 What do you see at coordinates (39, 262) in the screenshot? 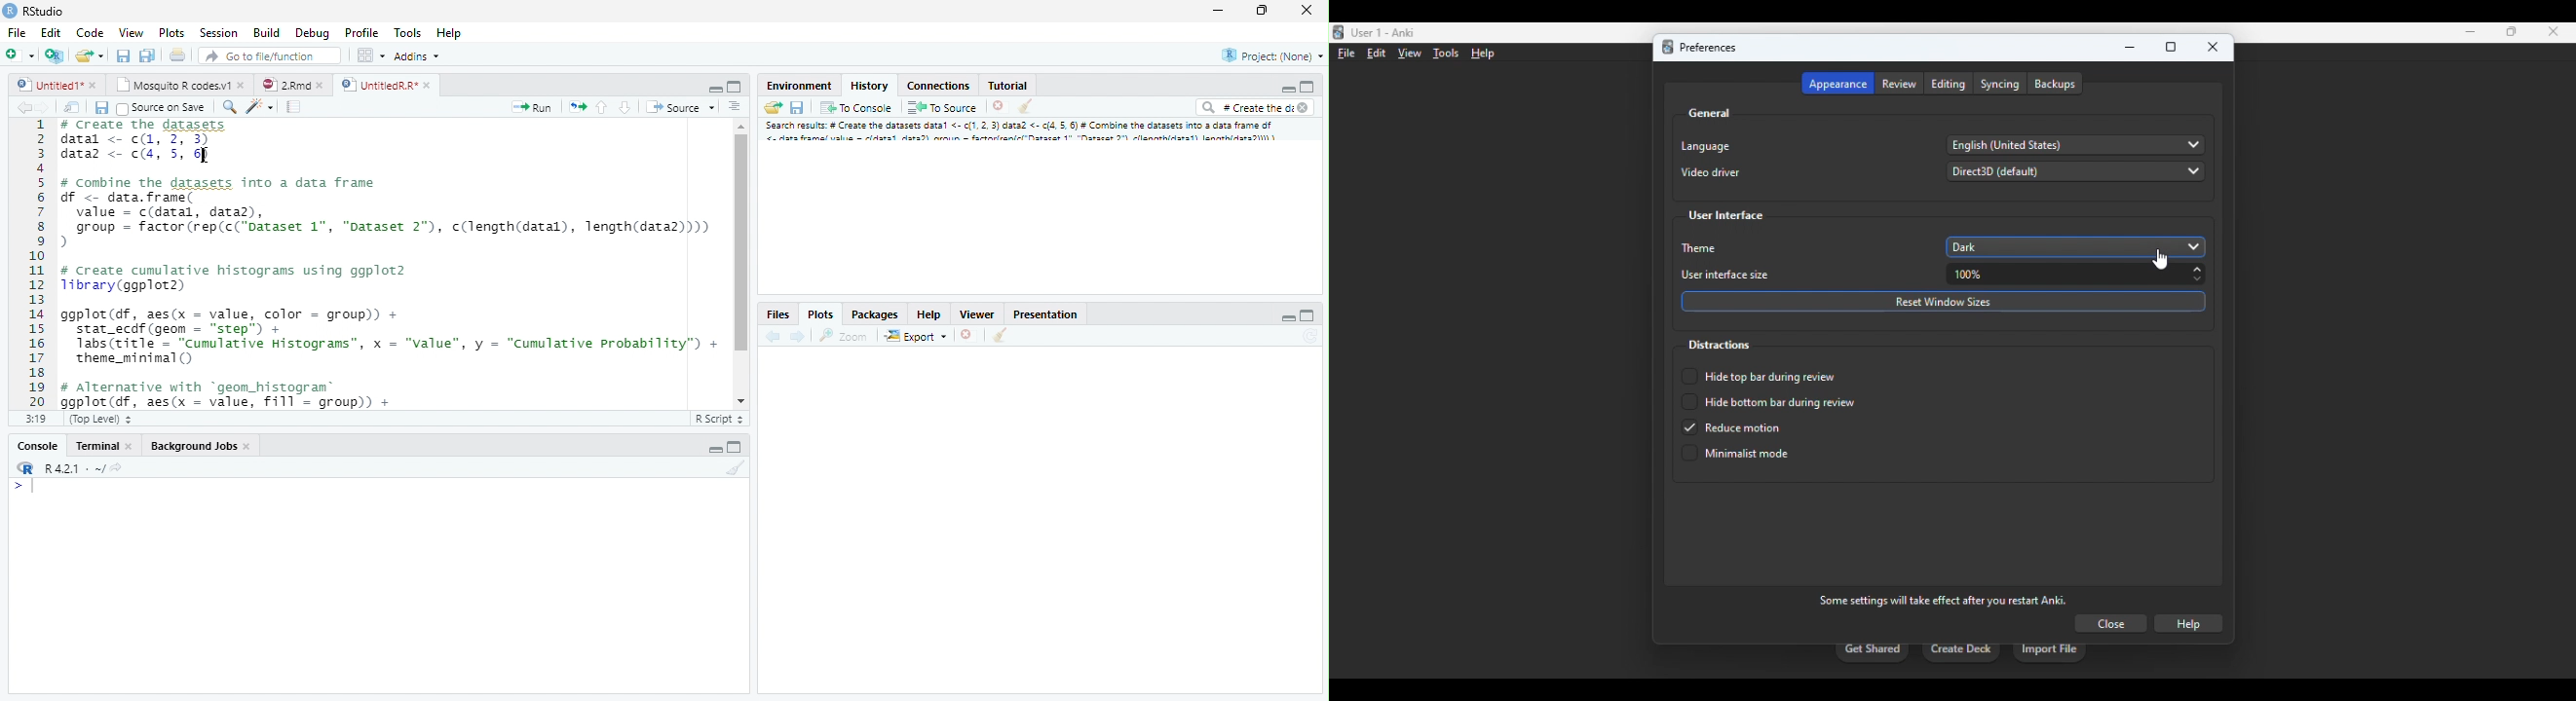
I see `Numbers` at bounding box center [39, 262].